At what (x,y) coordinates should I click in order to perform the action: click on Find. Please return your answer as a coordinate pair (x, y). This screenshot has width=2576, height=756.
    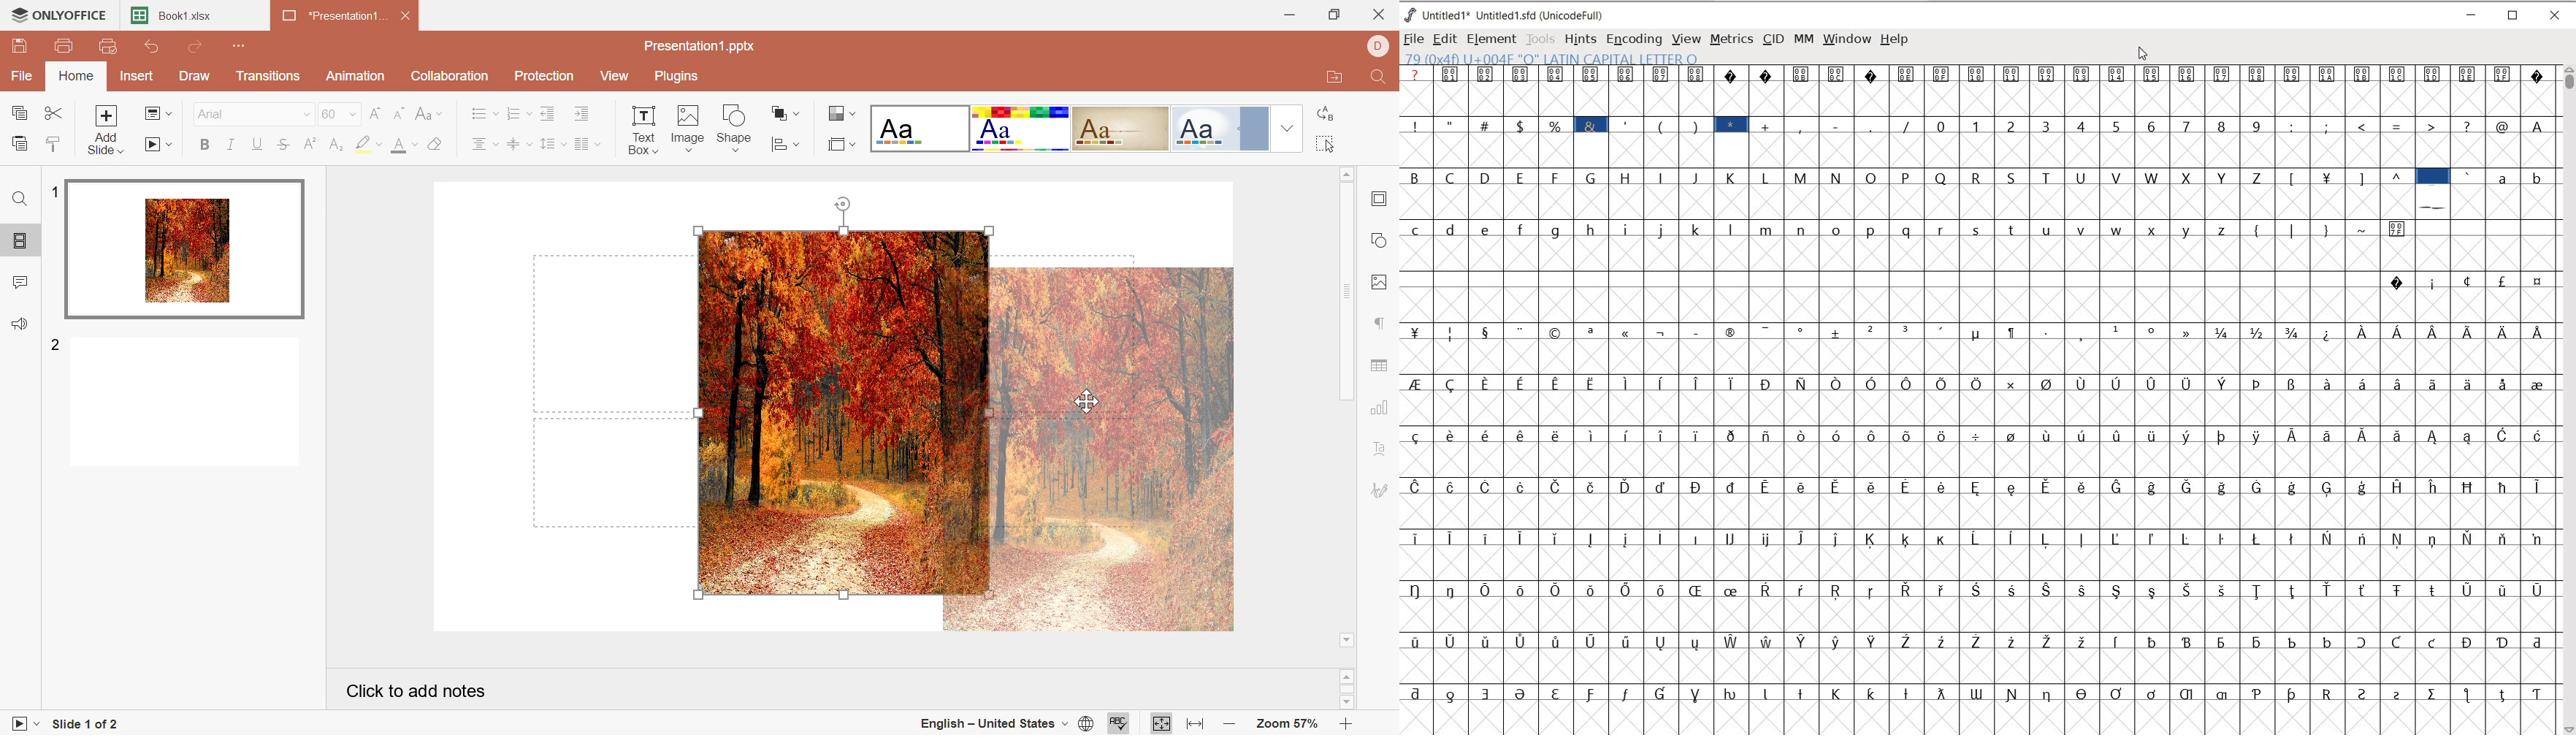
    Looking at the image, I should click on (20, 201).